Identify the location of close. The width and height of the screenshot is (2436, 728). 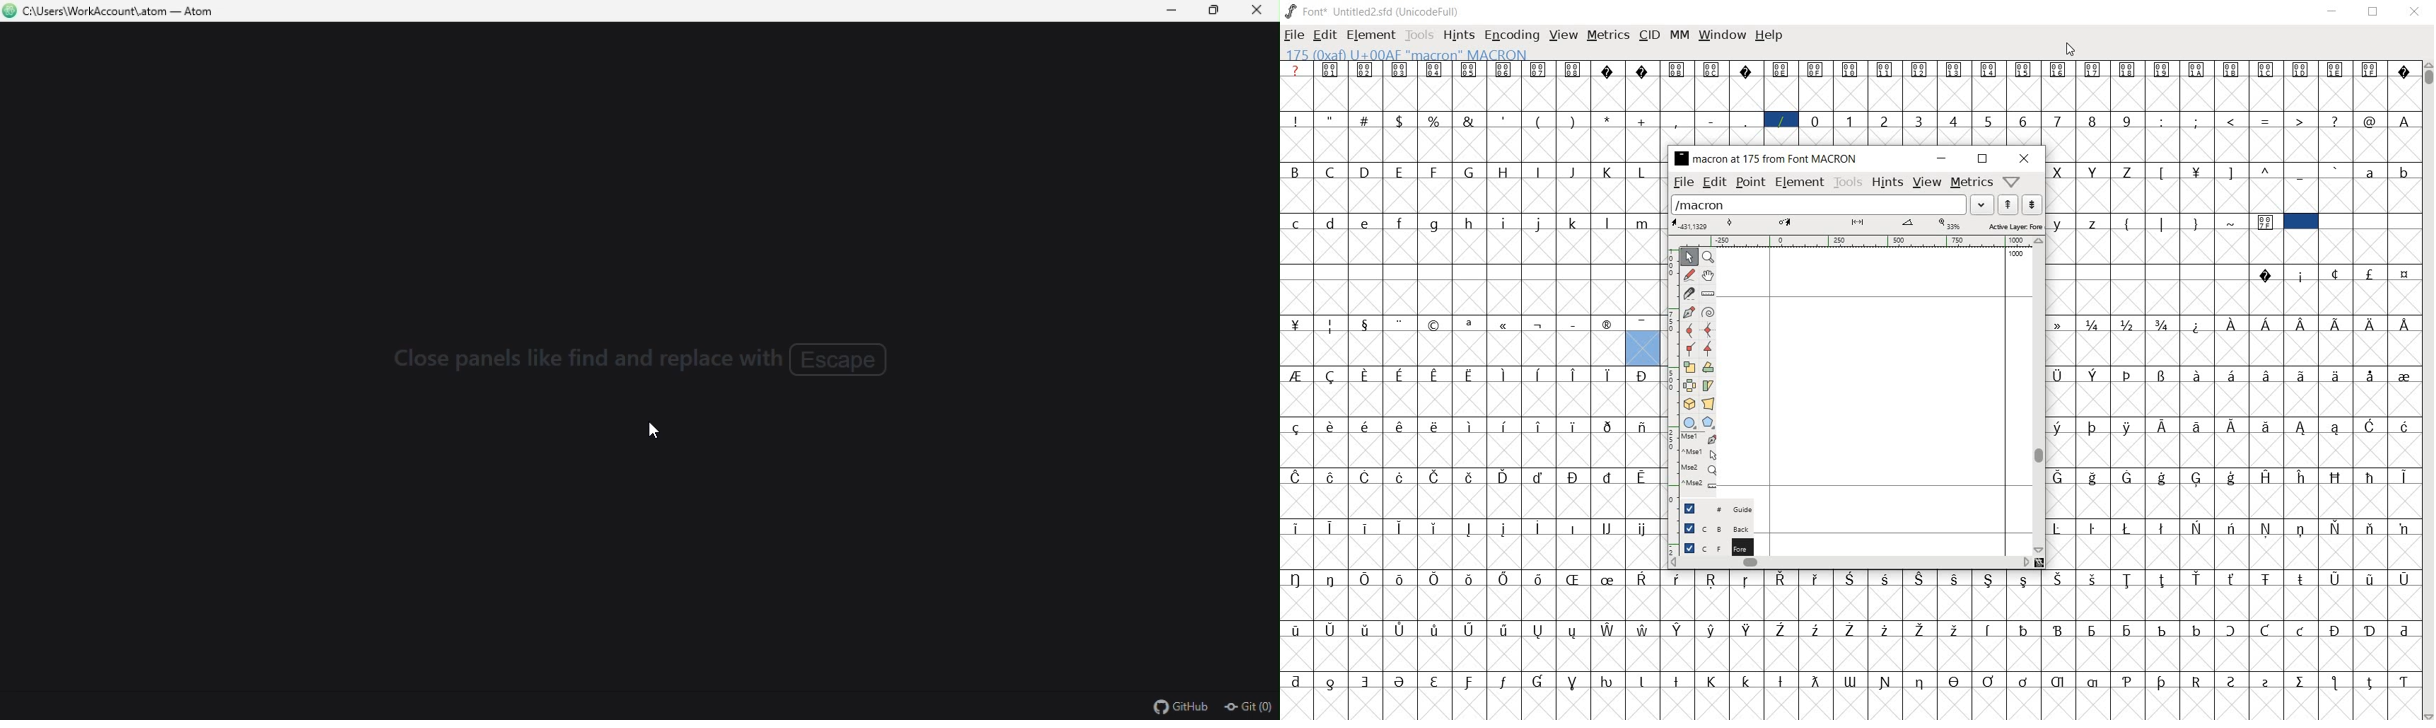
(2022, 158).